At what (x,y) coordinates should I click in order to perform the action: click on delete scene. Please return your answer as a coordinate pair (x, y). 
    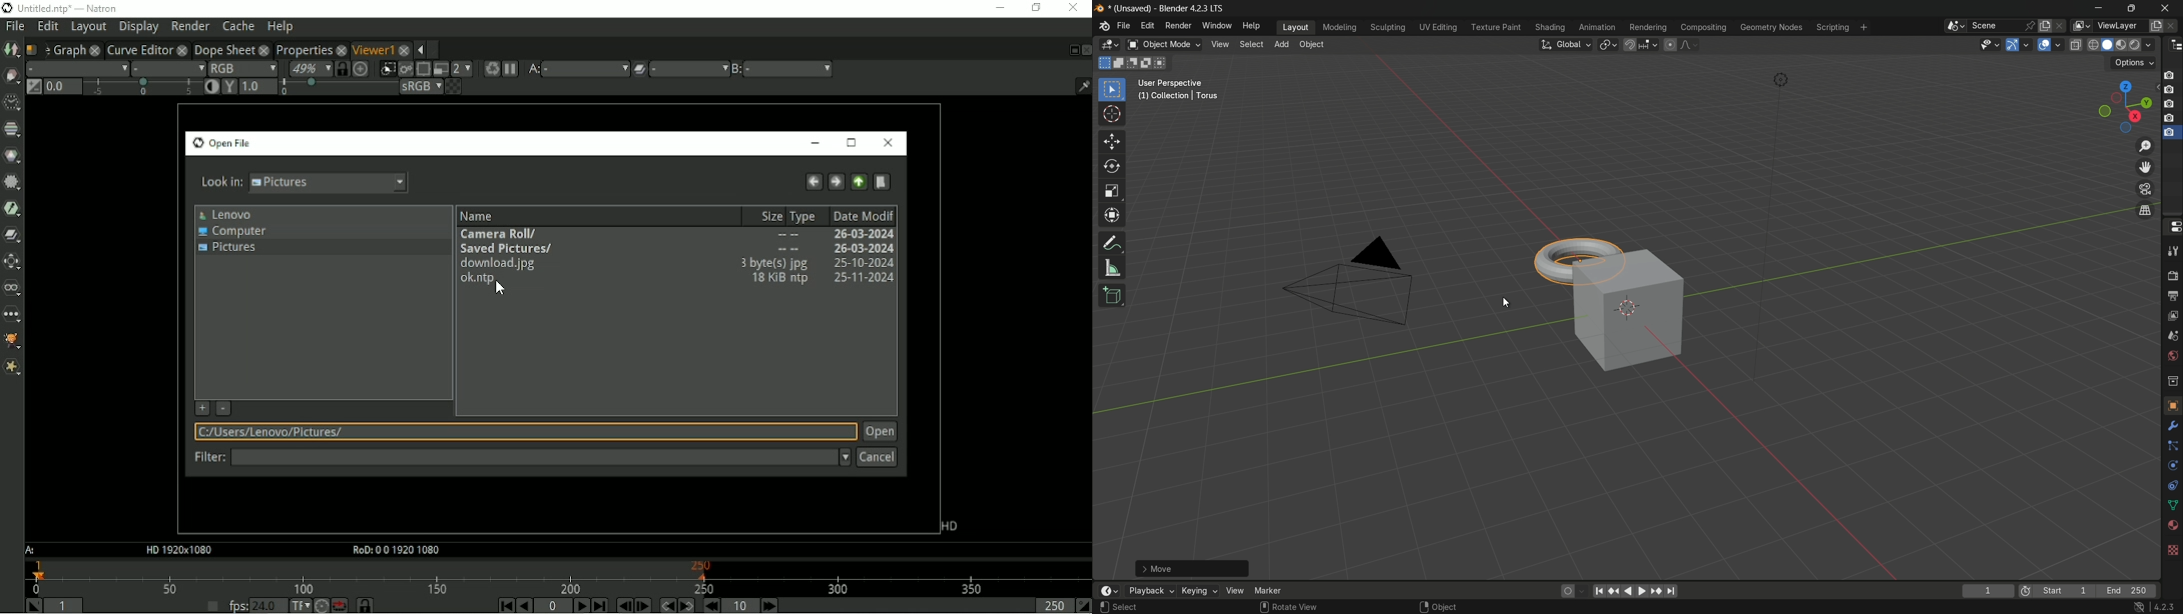
    Looking at the image, I should click on (2061, 26).